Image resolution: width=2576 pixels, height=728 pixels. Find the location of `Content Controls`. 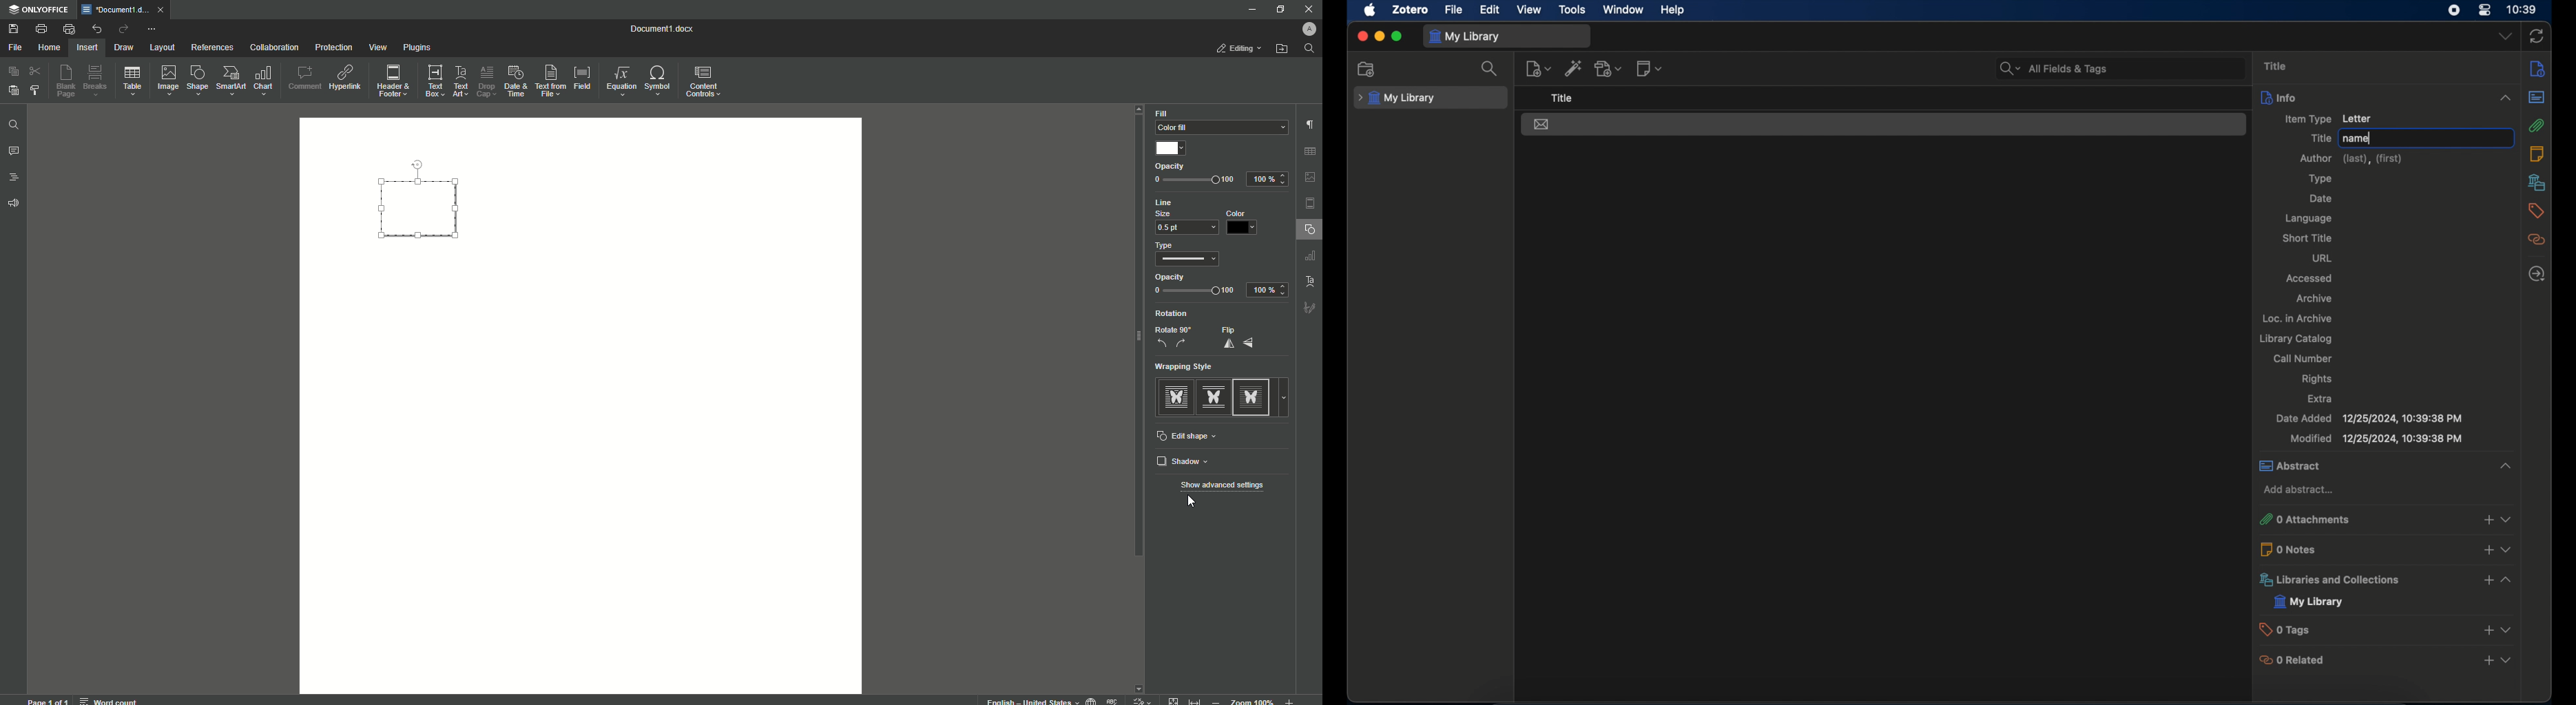

Content Controls is located at coordinates (705, 83).